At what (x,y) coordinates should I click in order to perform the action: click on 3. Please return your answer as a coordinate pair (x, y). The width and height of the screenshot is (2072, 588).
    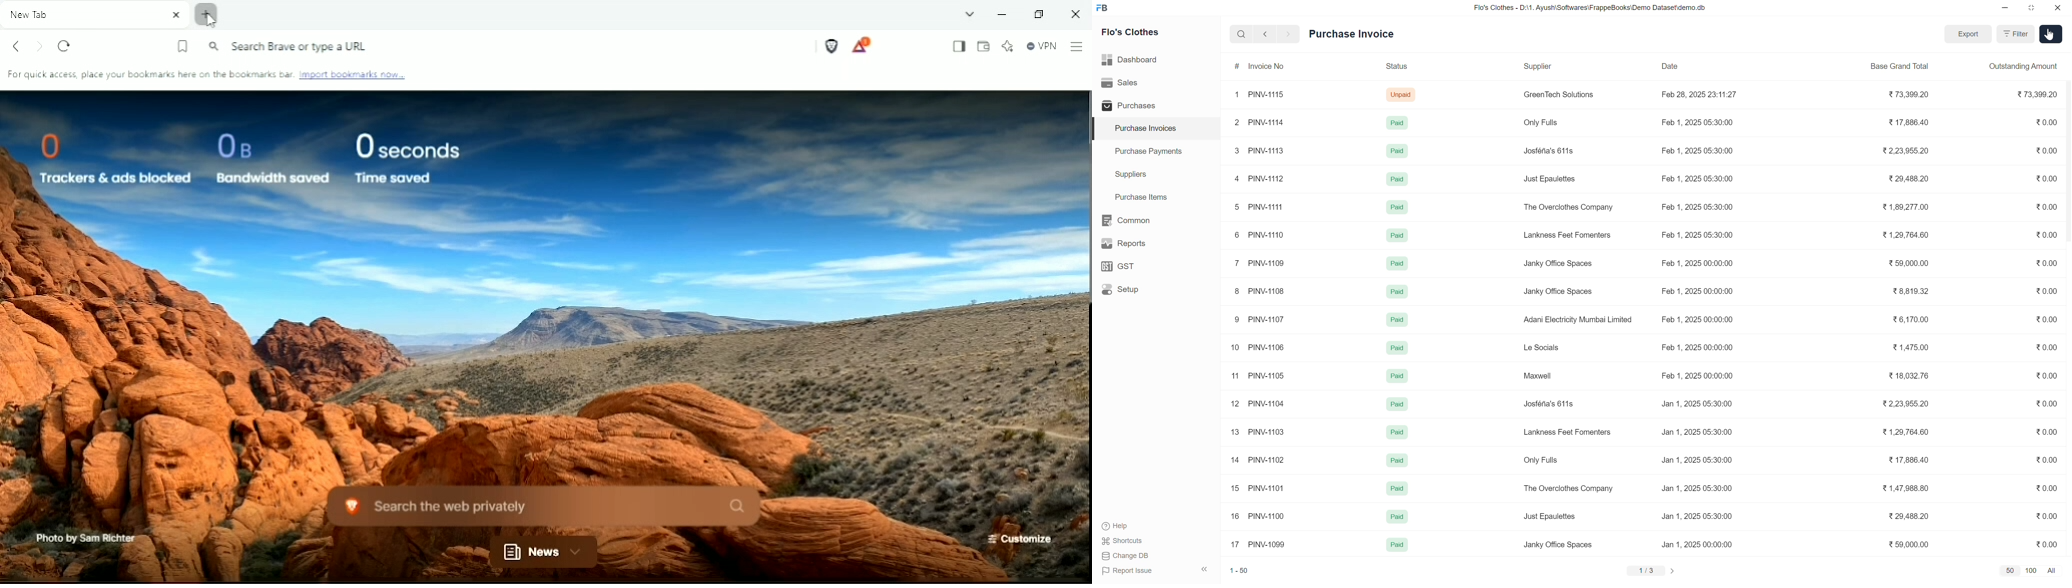
    Looking at the image, I should click on (1234, 151).